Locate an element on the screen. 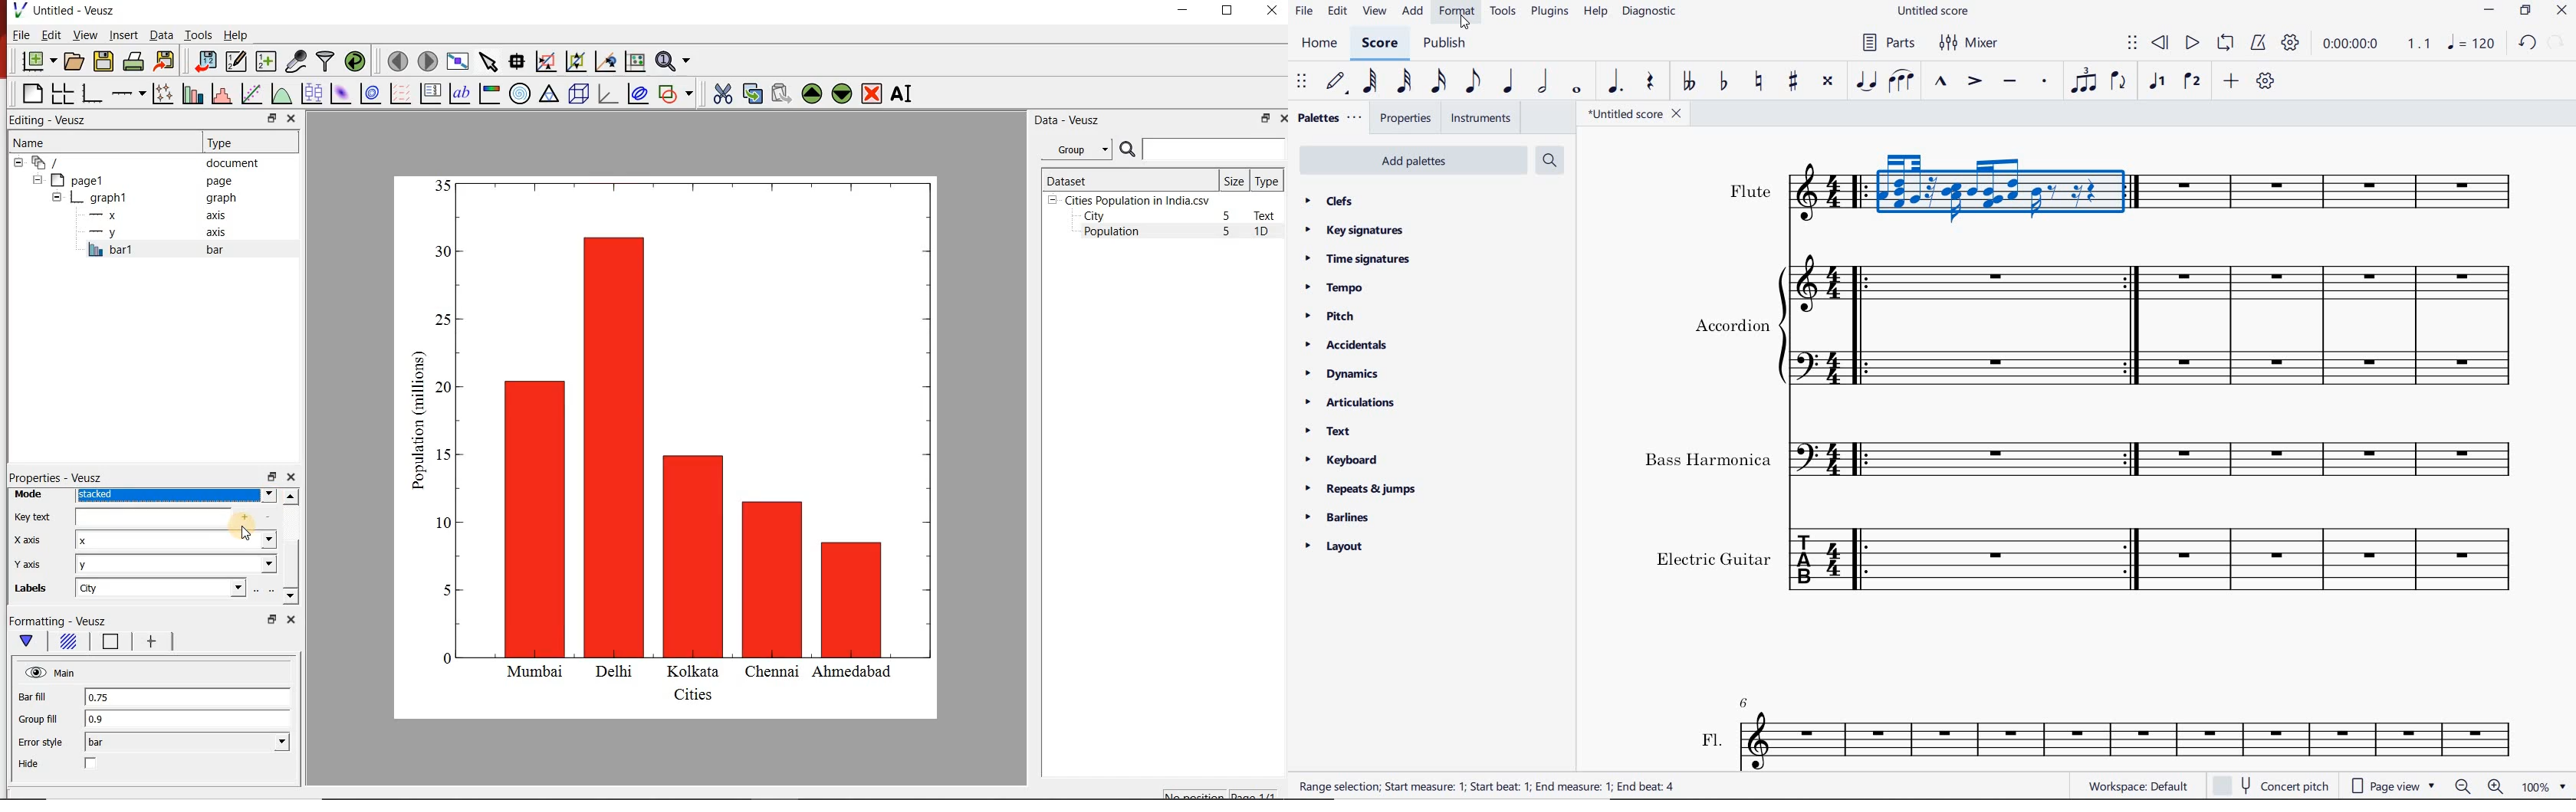 The image size is (2576, 812). eighth note is located at coordinates (1477, 82).